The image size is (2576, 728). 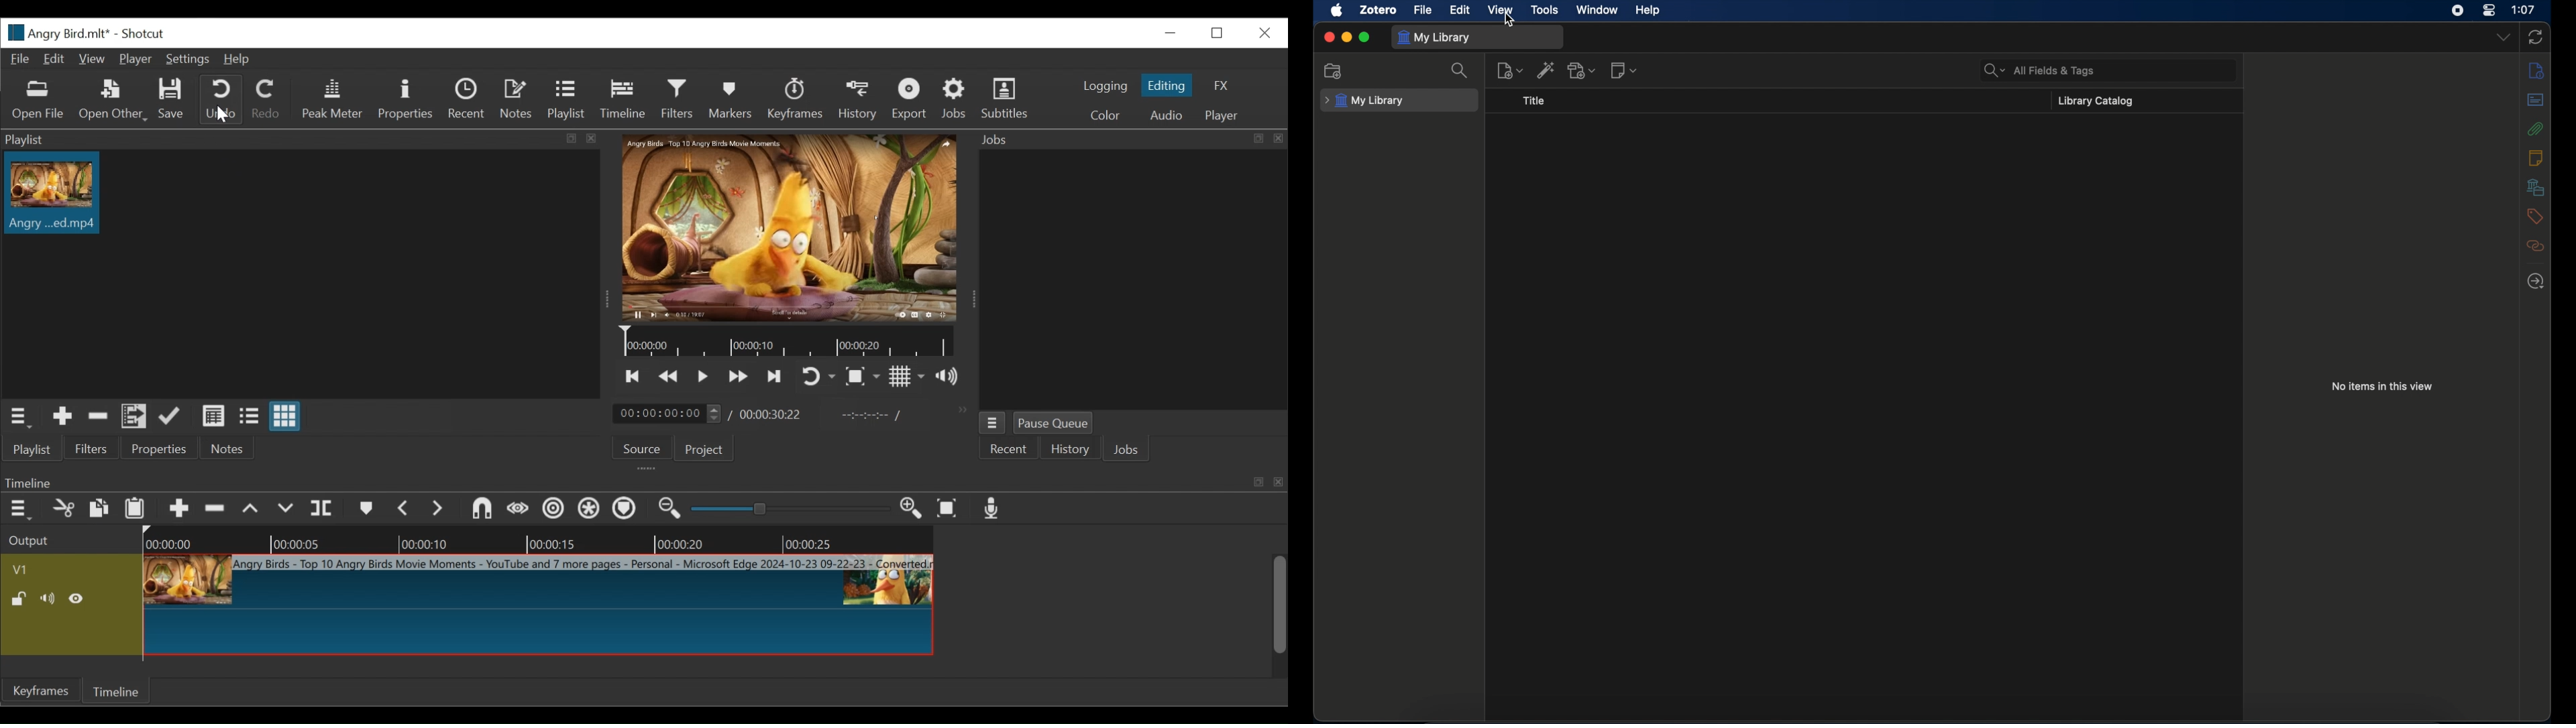 What do you see at coordinates (323, 509) in the screenshot?
I see `Split playhead` at bounding box center [323, 509].